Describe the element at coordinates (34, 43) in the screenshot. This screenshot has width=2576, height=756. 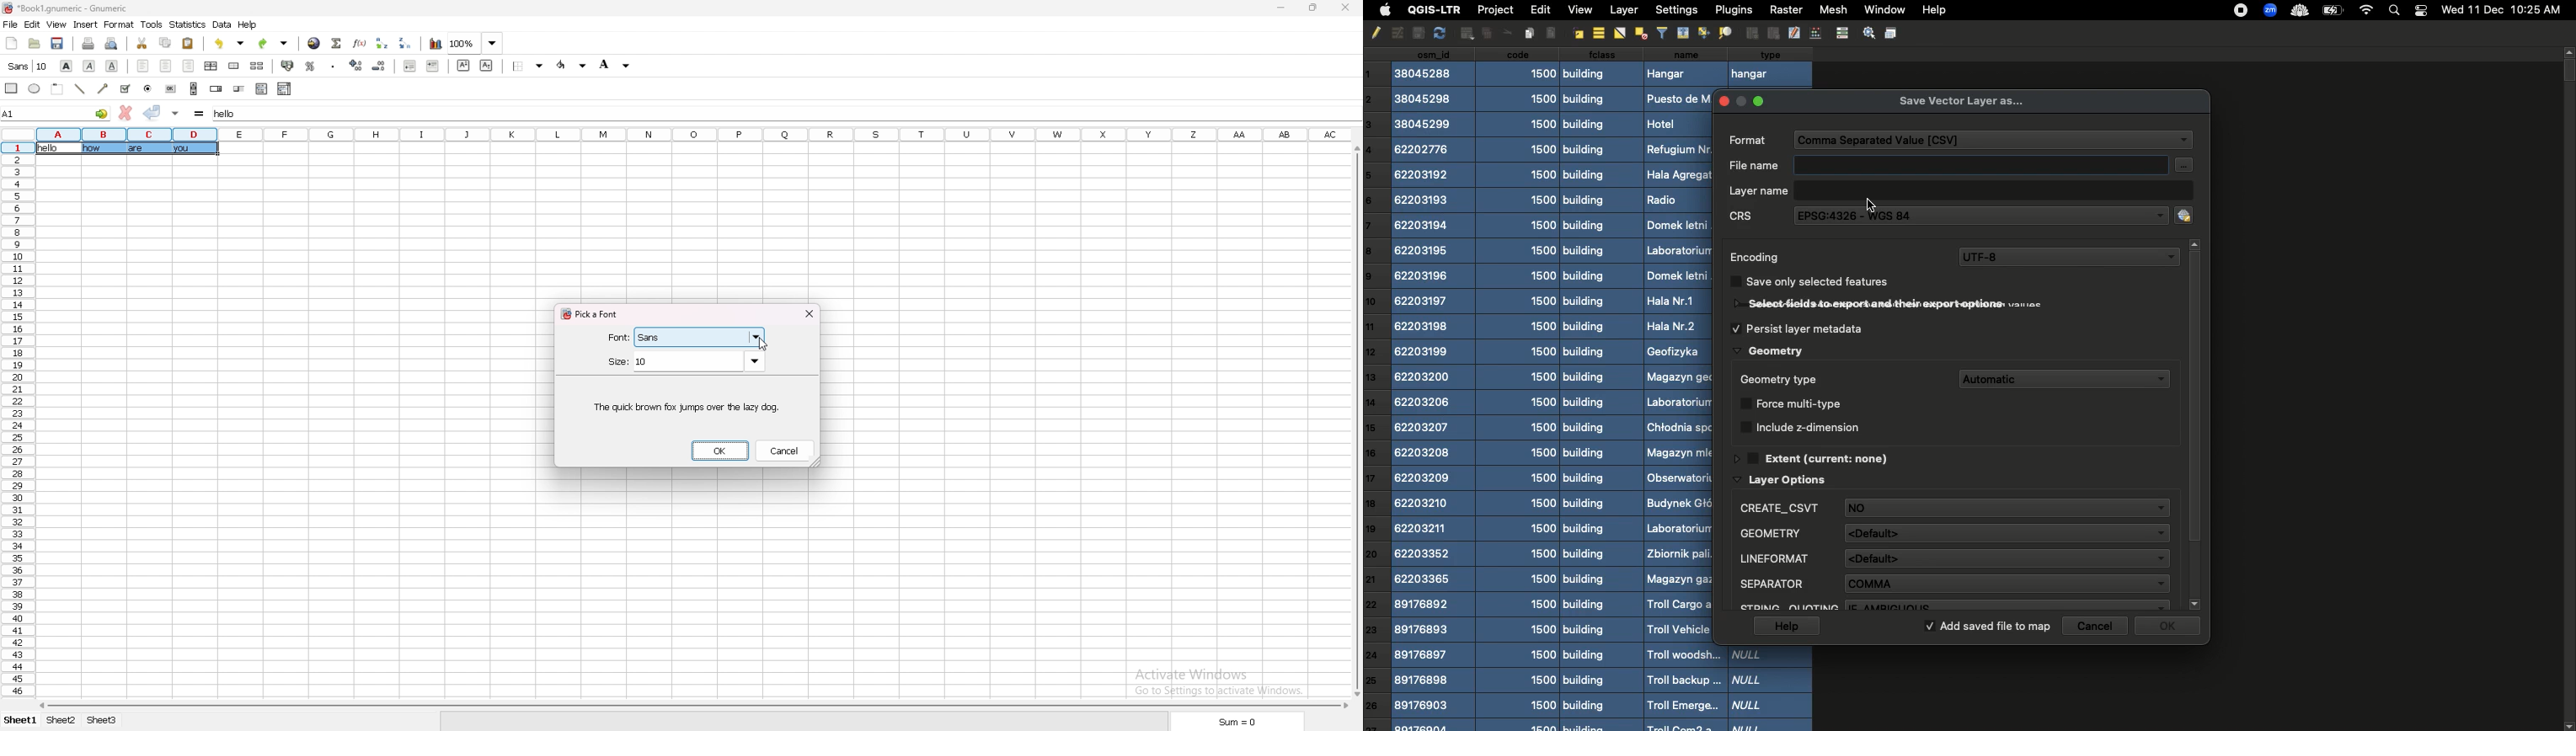
I see `open` at that location.